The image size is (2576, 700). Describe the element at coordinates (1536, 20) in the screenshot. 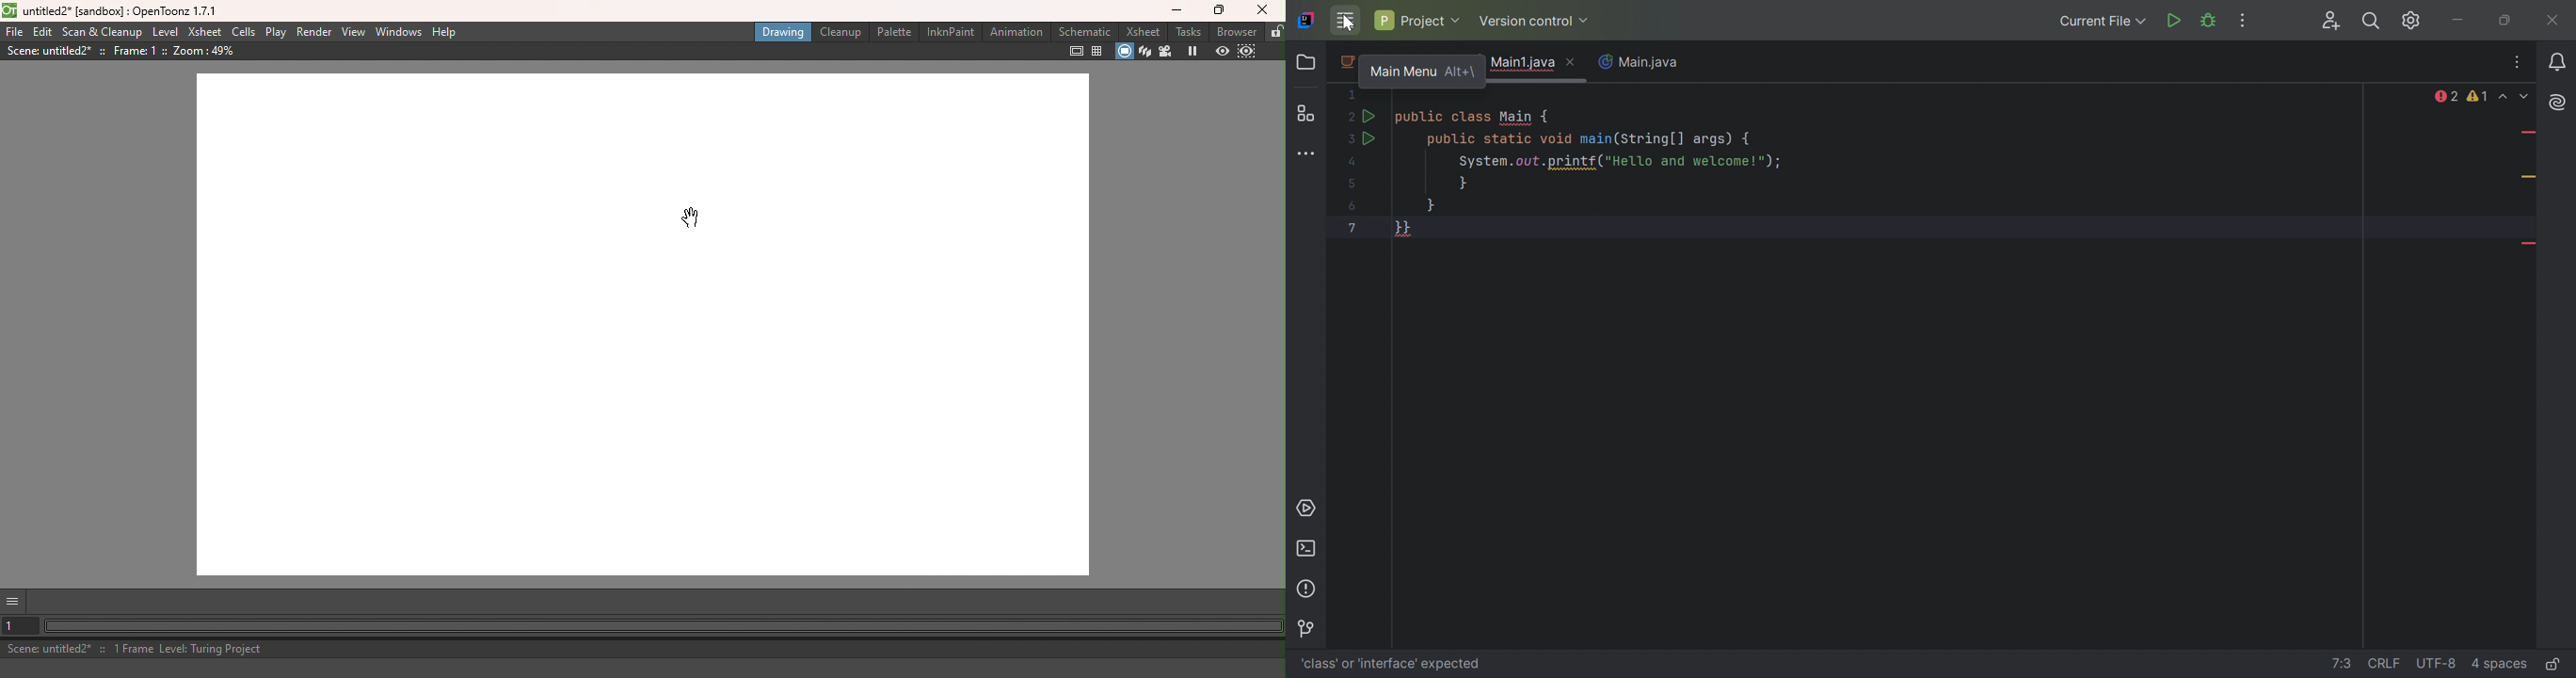

I see `Version control` at that location.